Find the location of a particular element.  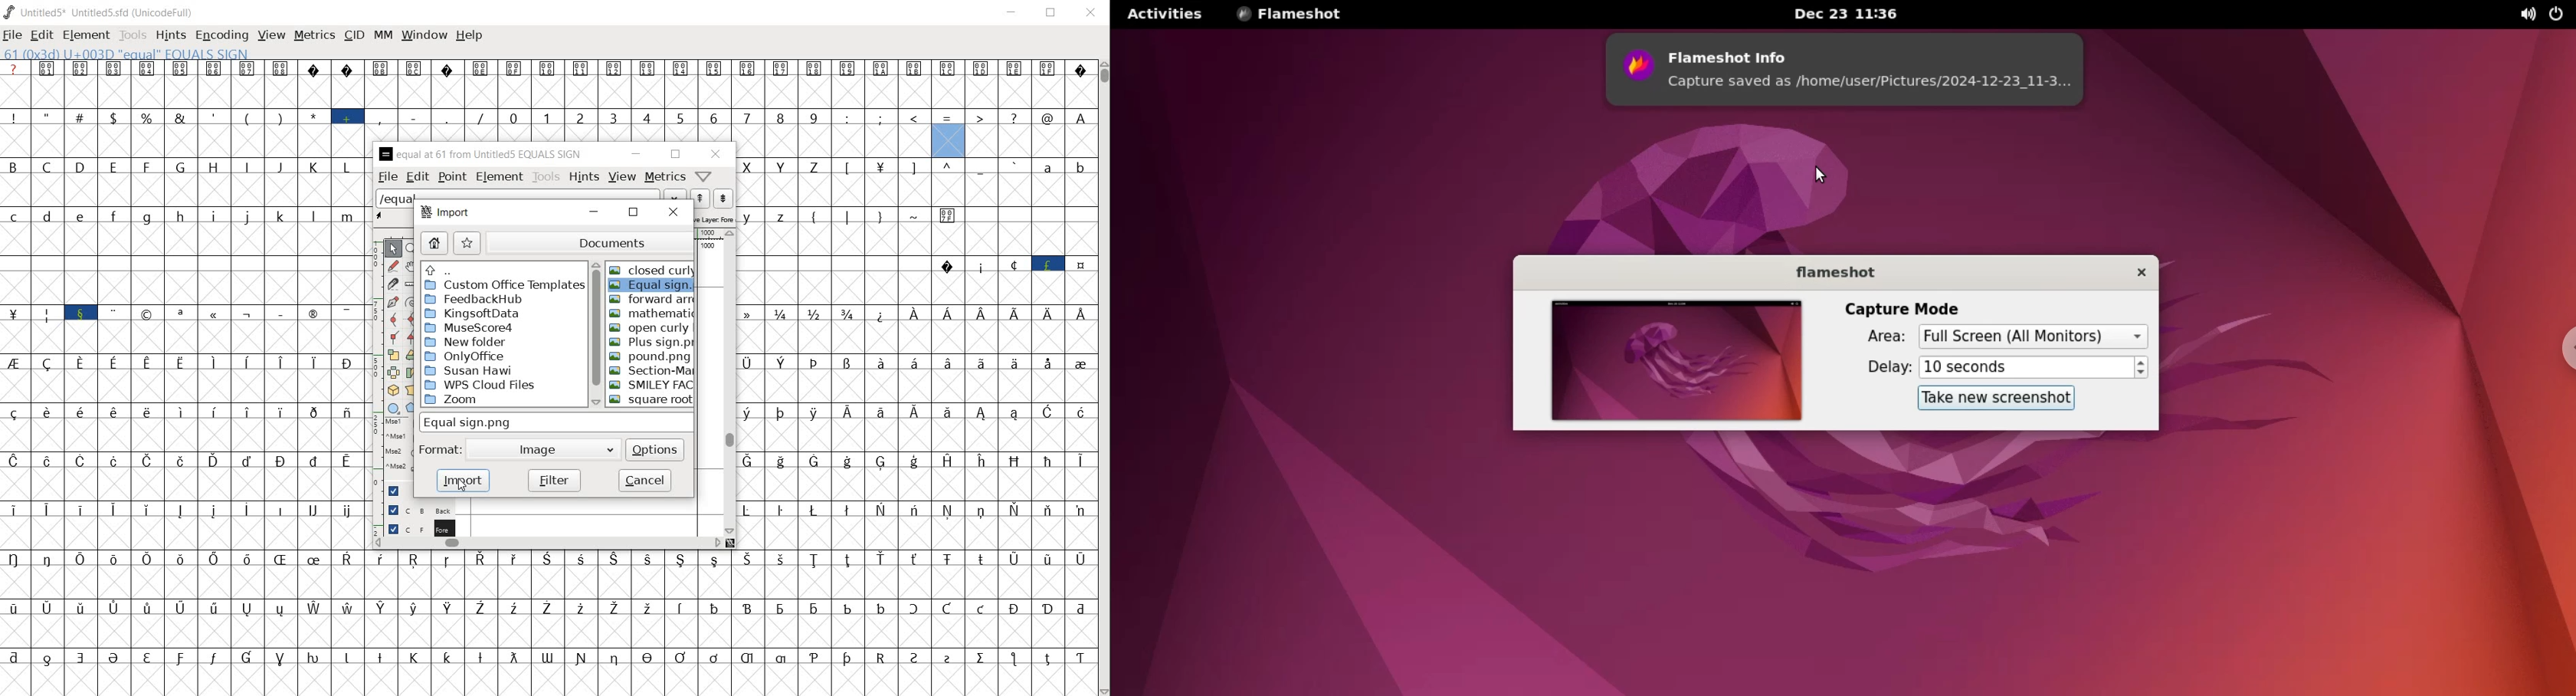

element is located at coordinates (84, 34).